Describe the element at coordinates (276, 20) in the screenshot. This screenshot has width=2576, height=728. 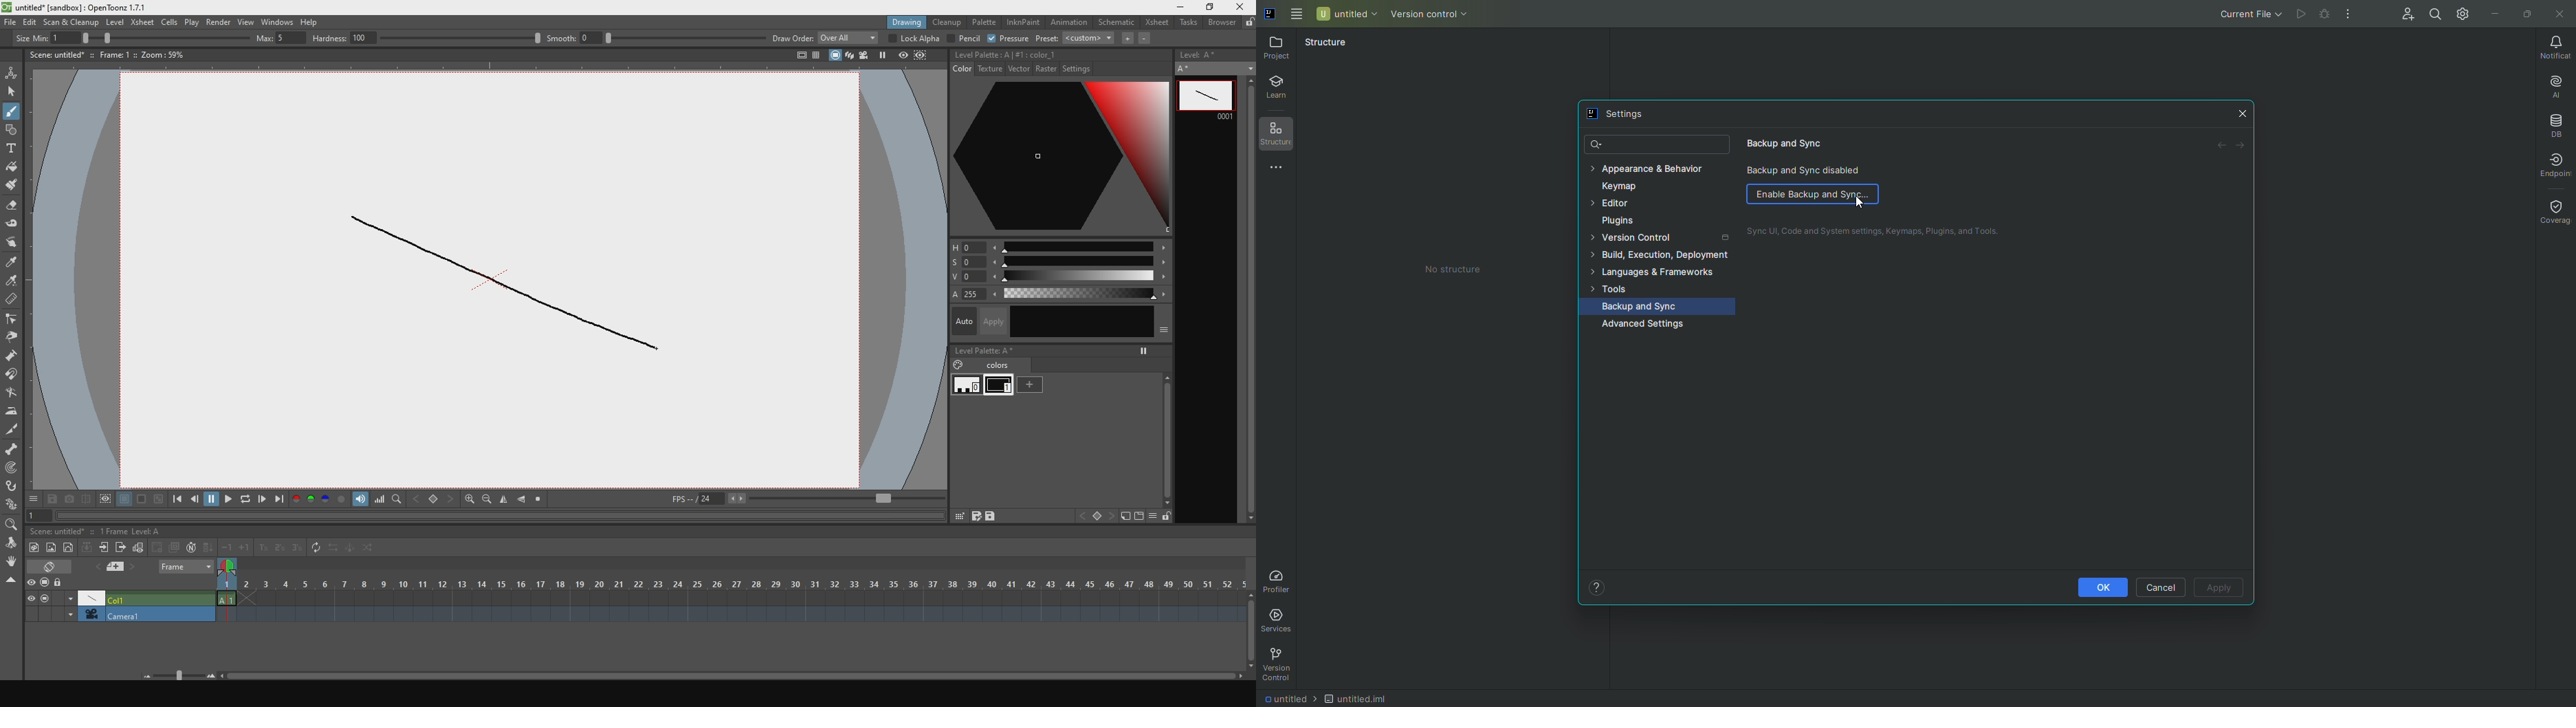
I see `windows` at that location.